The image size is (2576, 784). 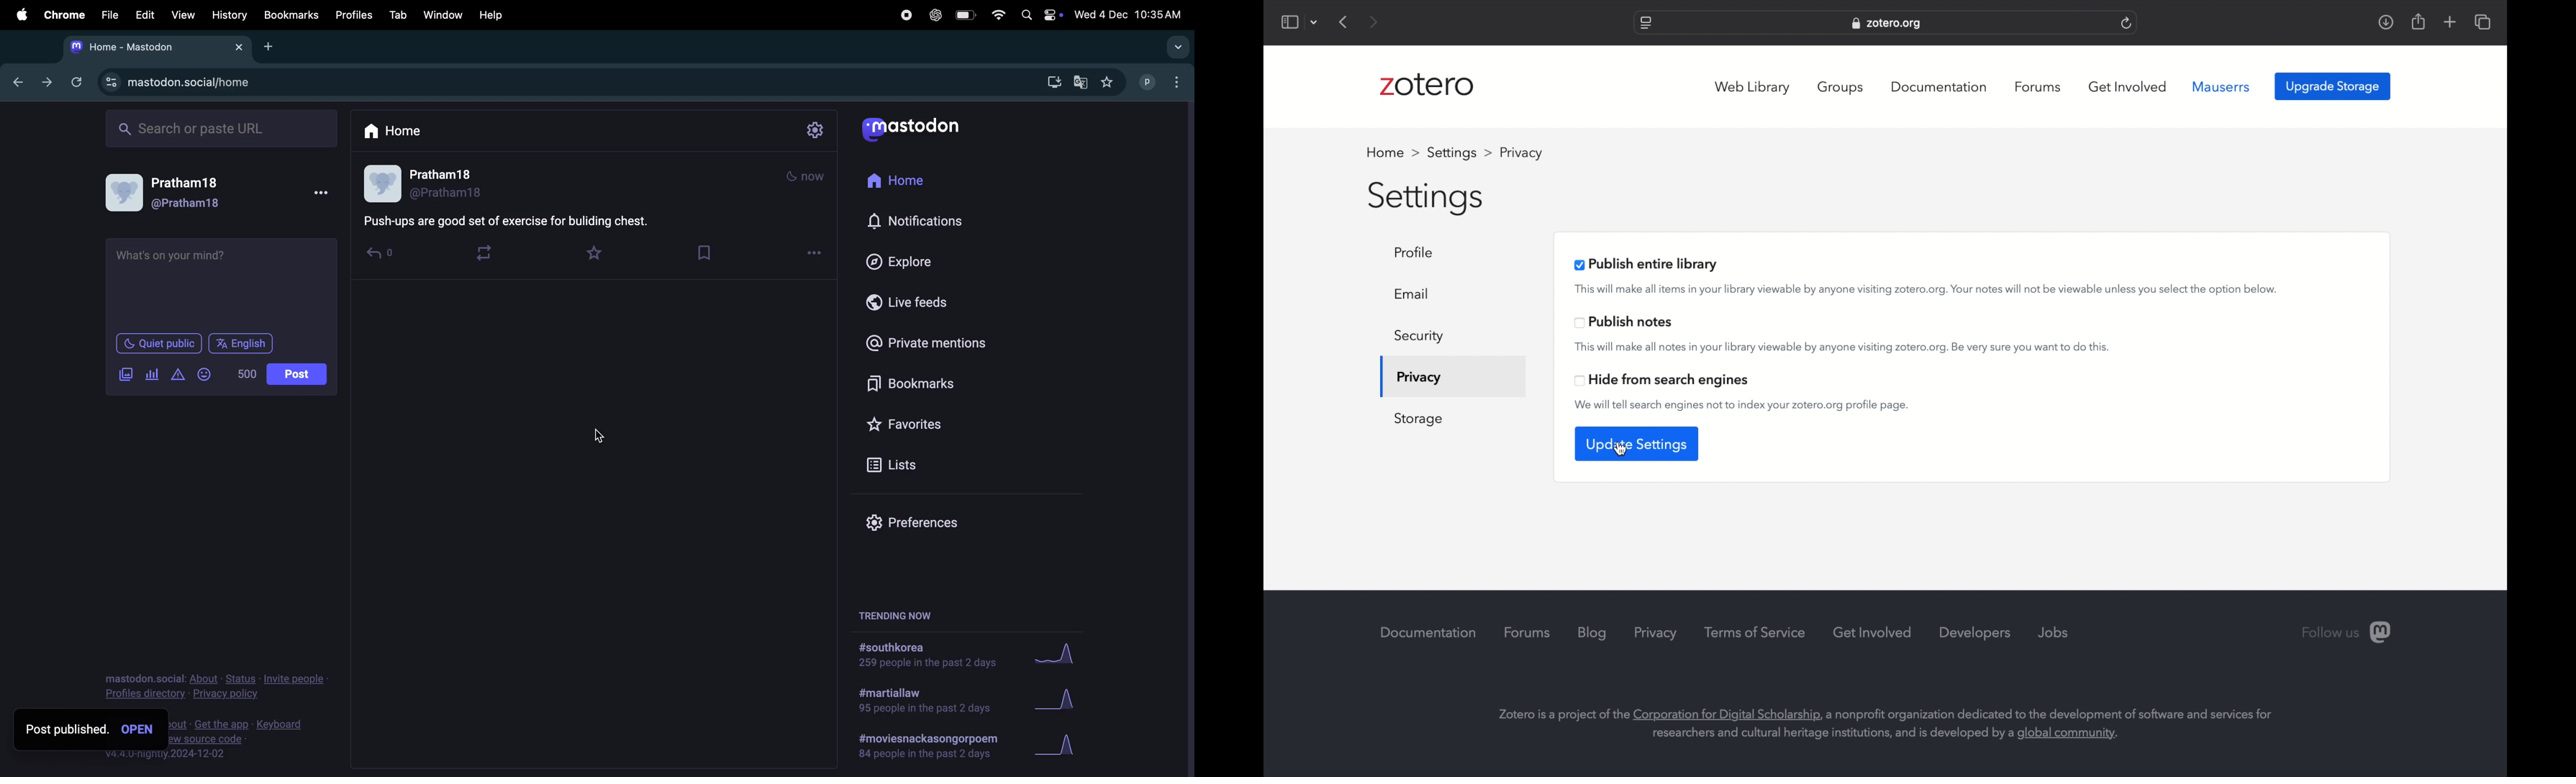 What do you see at coordinates (385, 252) in the screenshot?
I see `reply` at bounding box center [385, 252].